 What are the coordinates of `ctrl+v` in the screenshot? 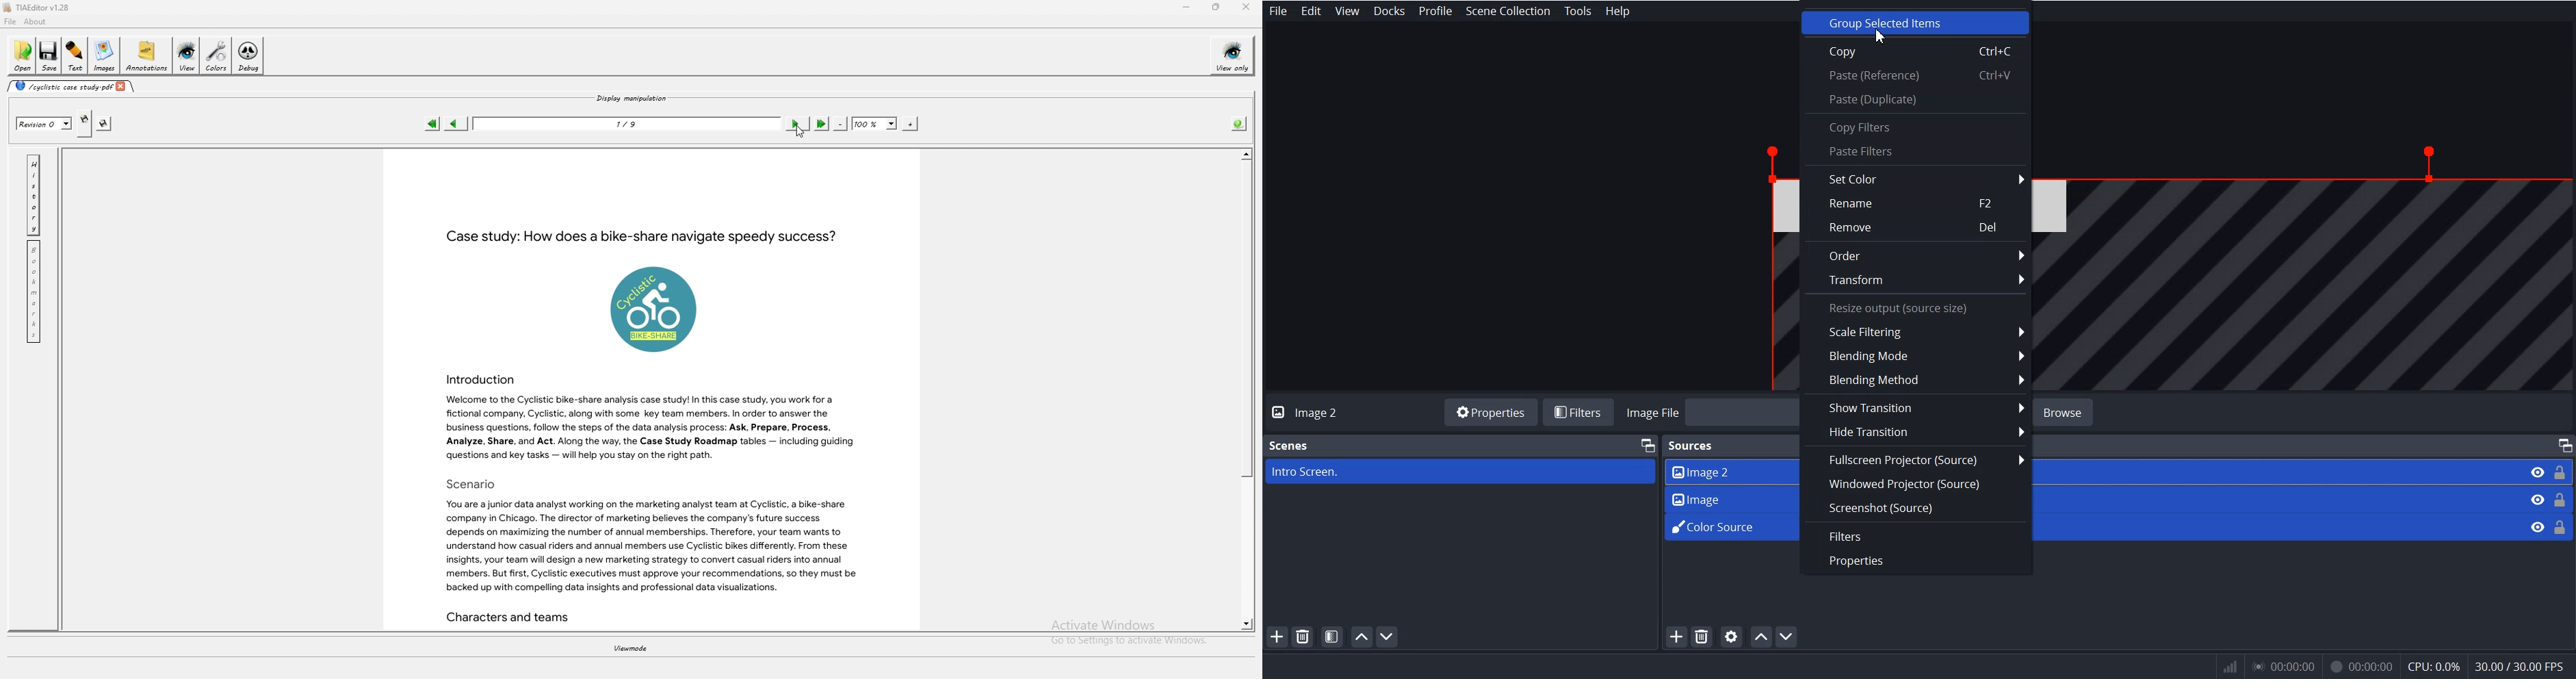 It's located at (1991, 76).